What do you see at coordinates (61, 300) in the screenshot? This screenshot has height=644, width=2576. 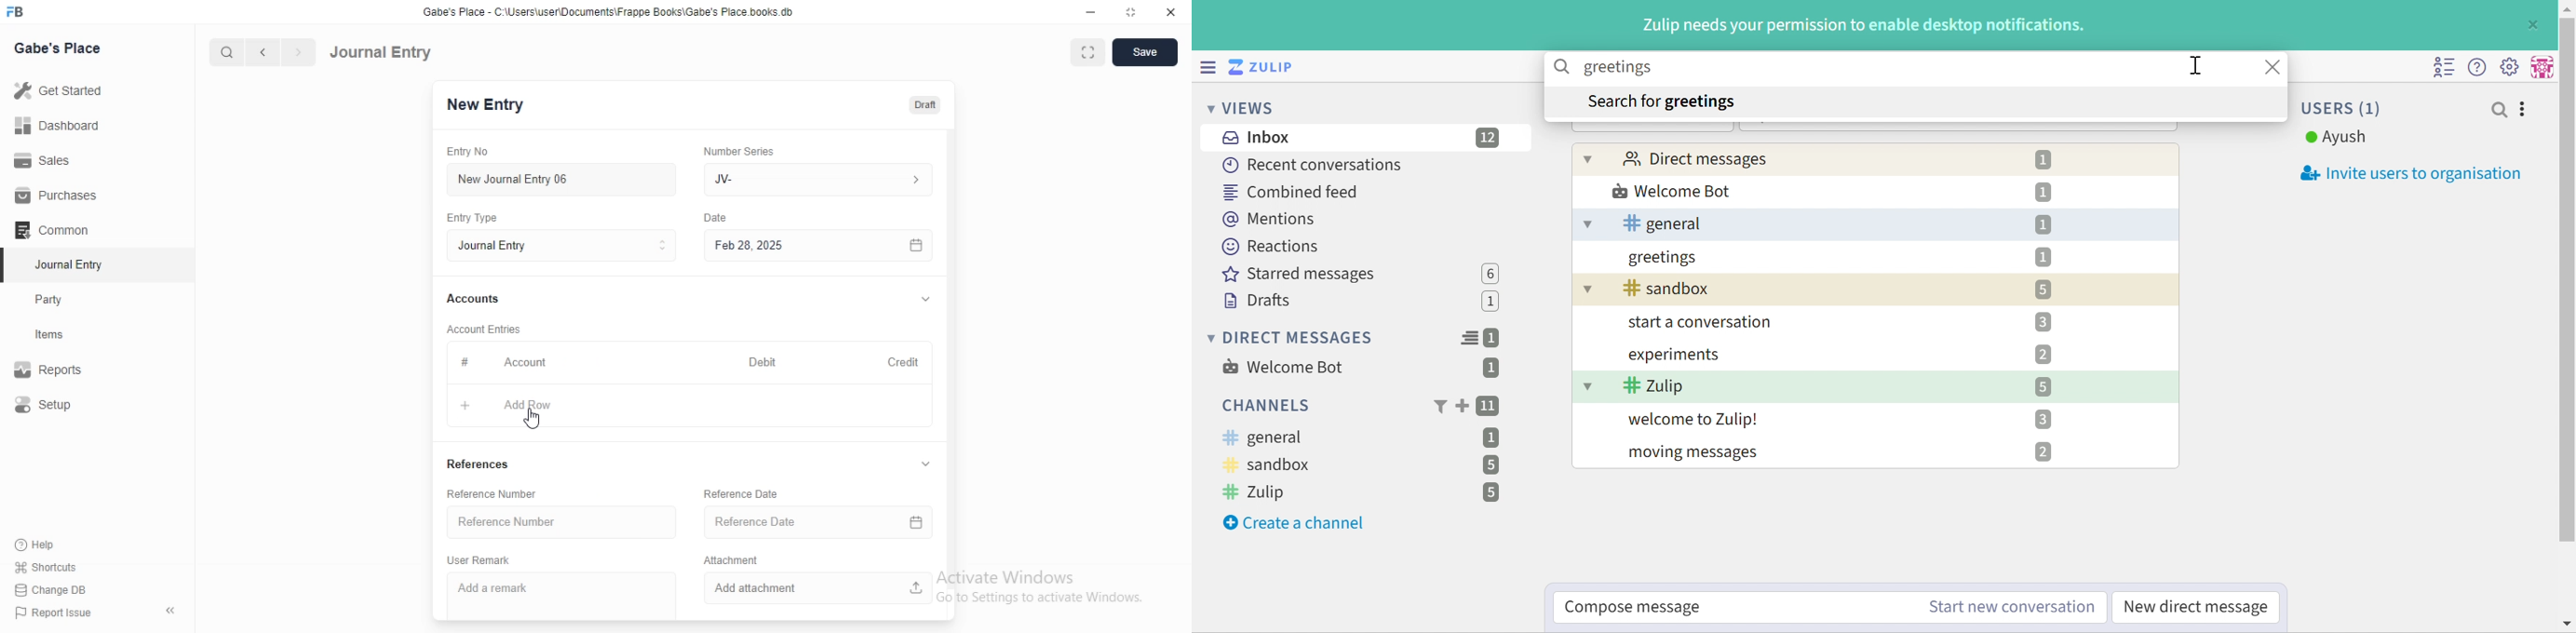 I see `Party` at bounding box center [61, 300].